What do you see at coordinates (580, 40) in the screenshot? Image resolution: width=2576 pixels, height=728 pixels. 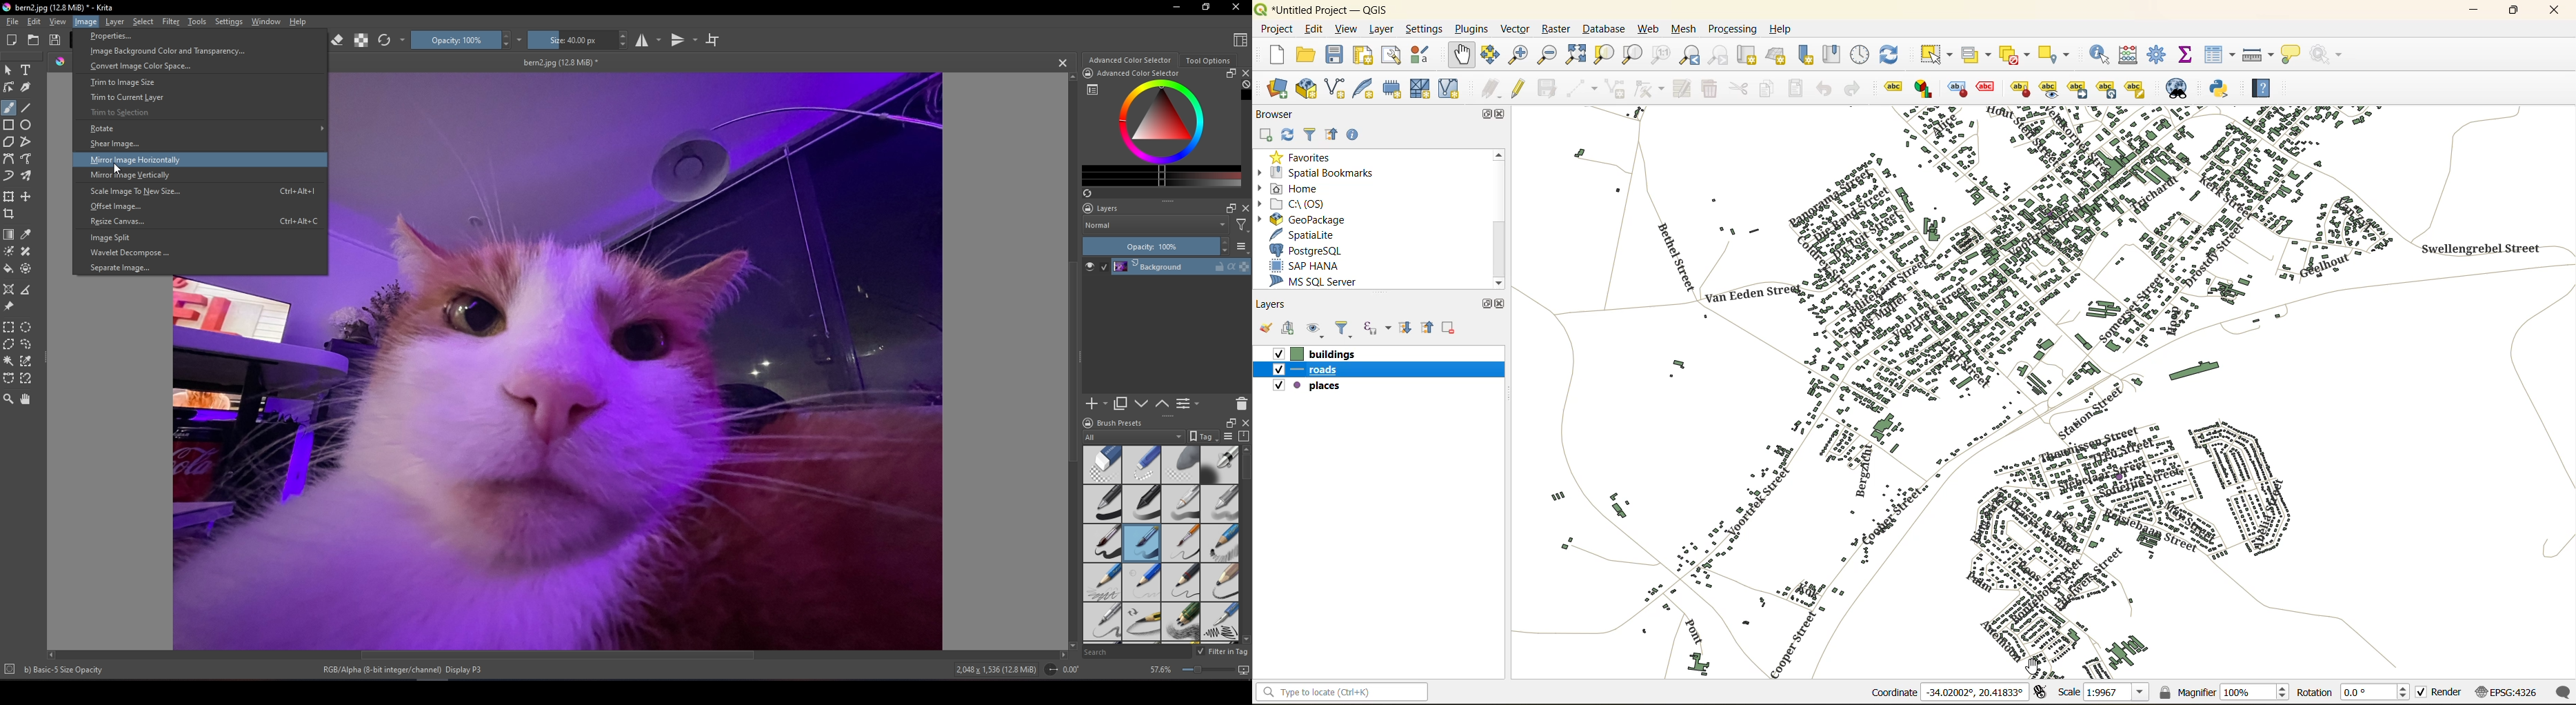 I see `Size` at bounding box center [580, 40].